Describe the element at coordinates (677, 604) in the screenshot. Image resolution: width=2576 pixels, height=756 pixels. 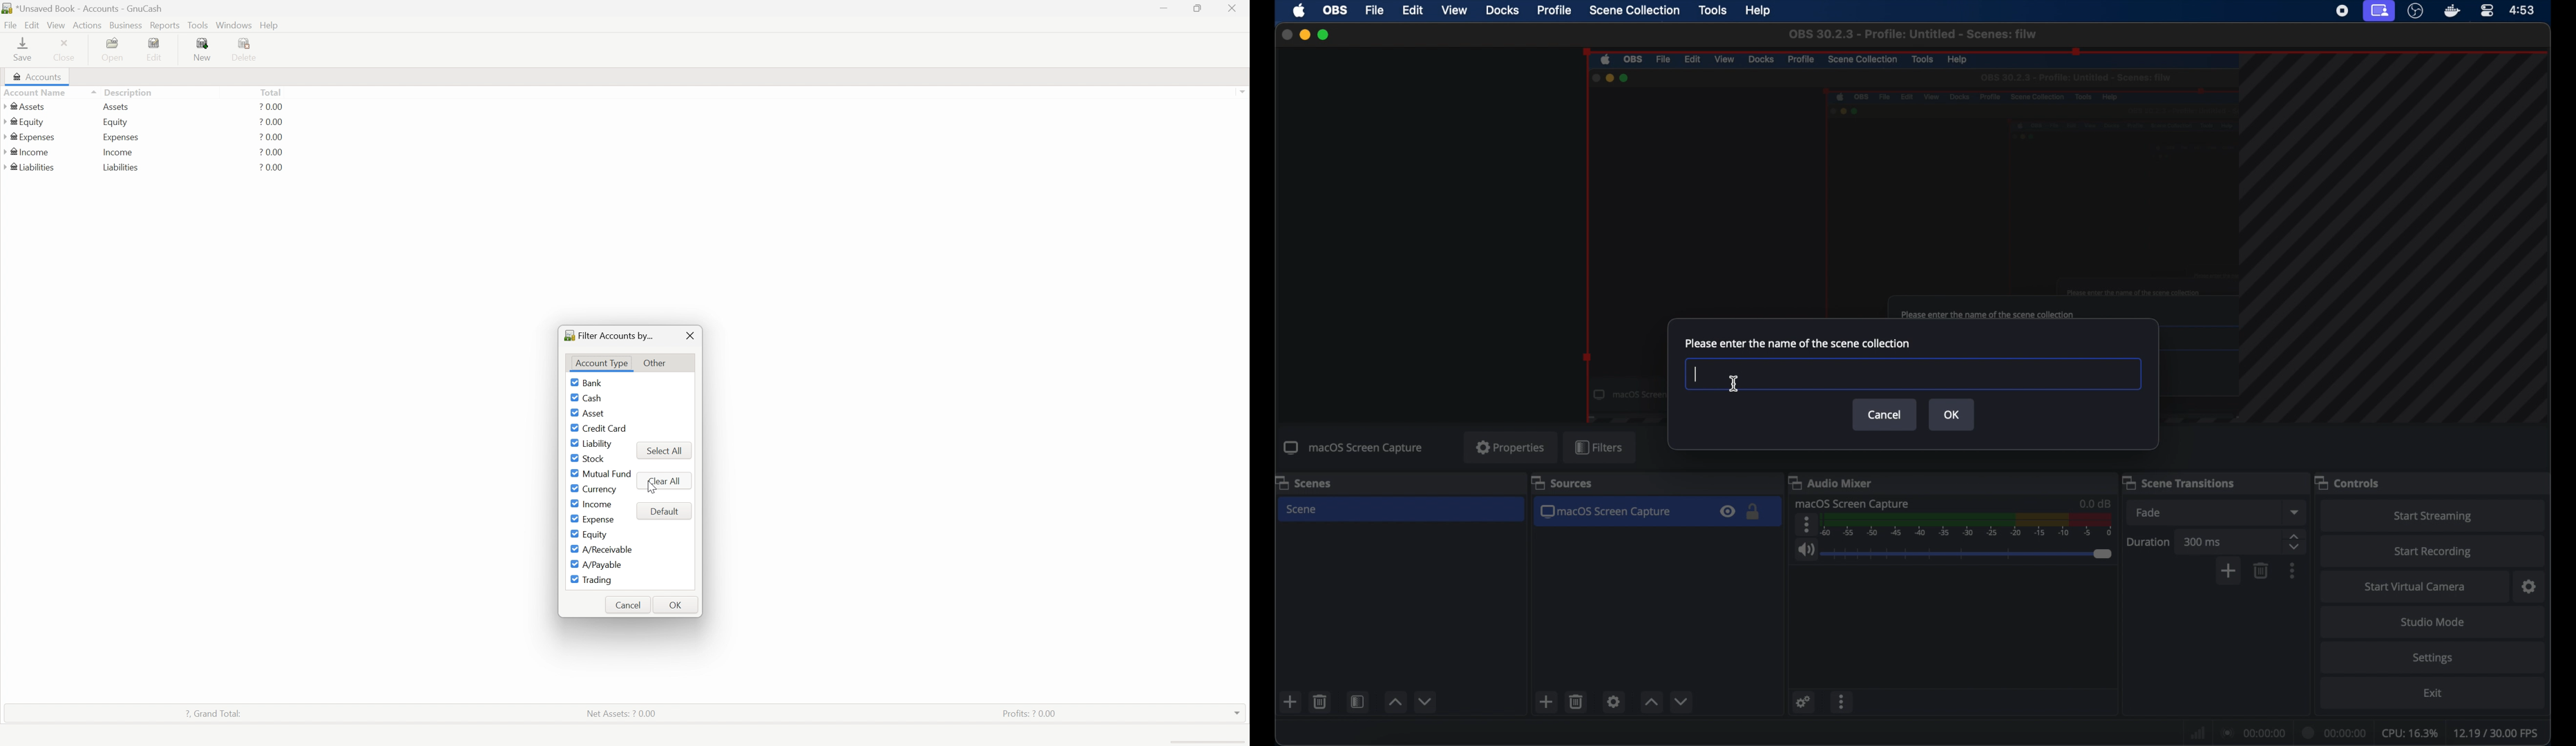
I see `OK` at that location.